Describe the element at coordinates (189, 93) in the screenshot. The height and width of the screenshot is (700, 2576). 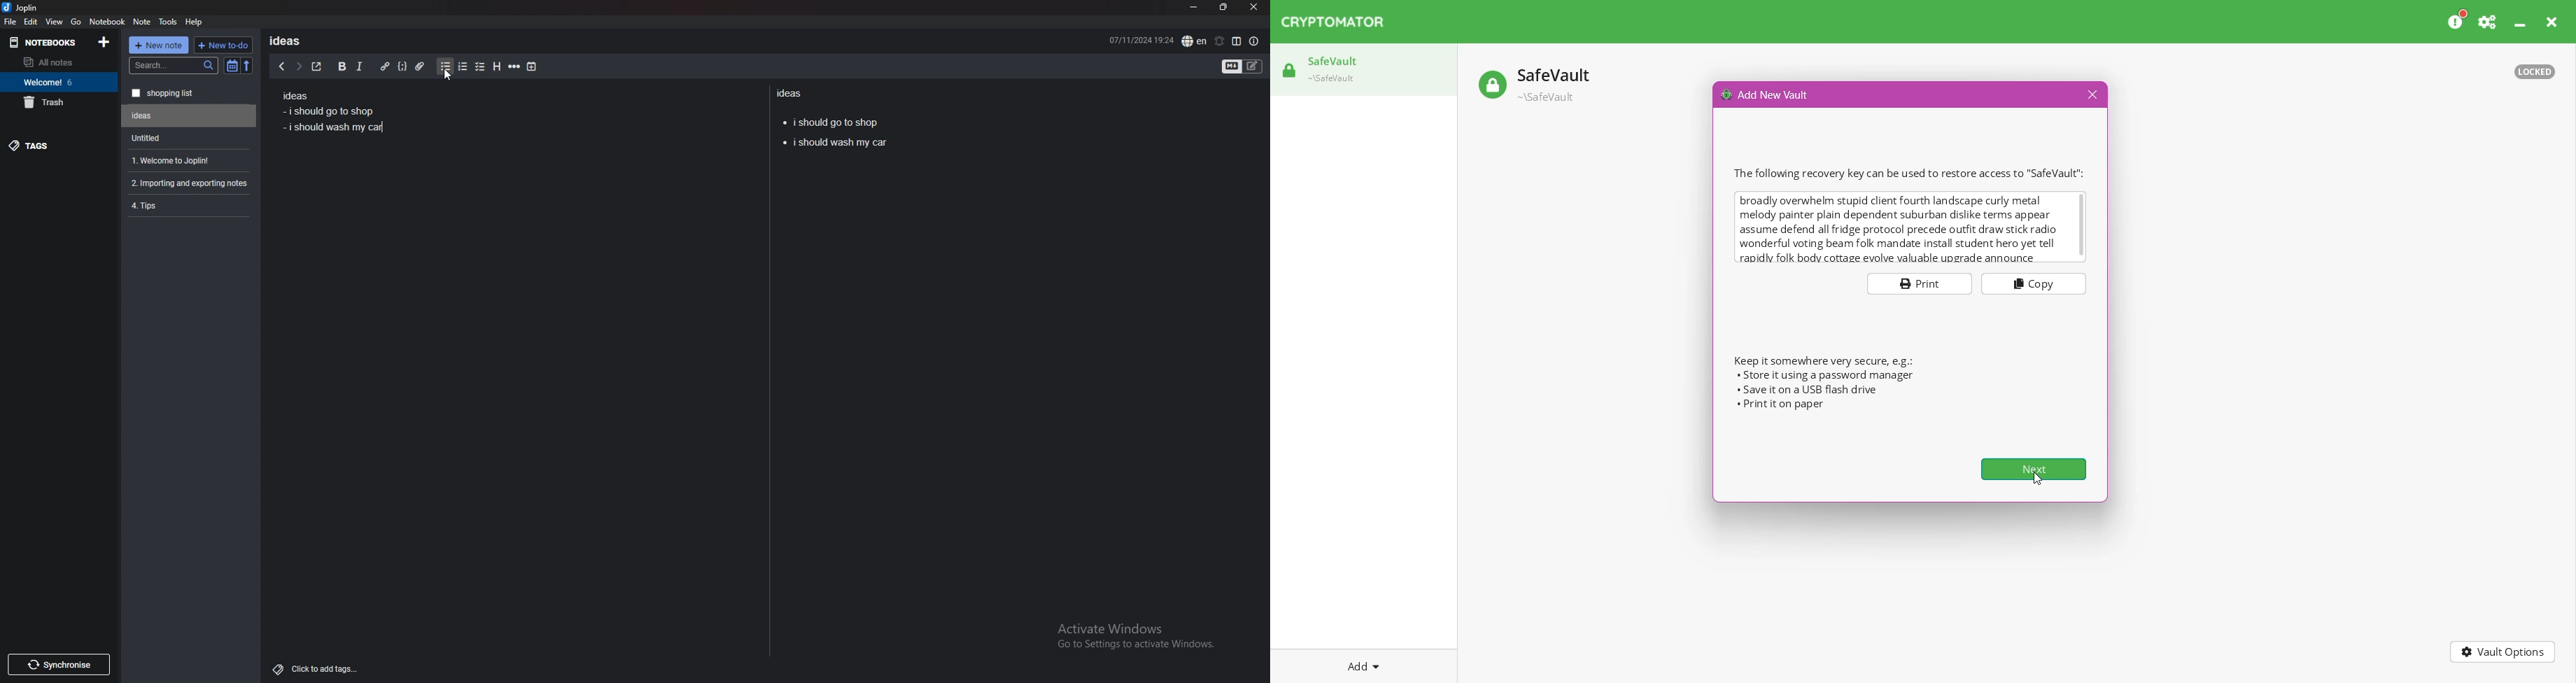
I see `shopping list` at that location.